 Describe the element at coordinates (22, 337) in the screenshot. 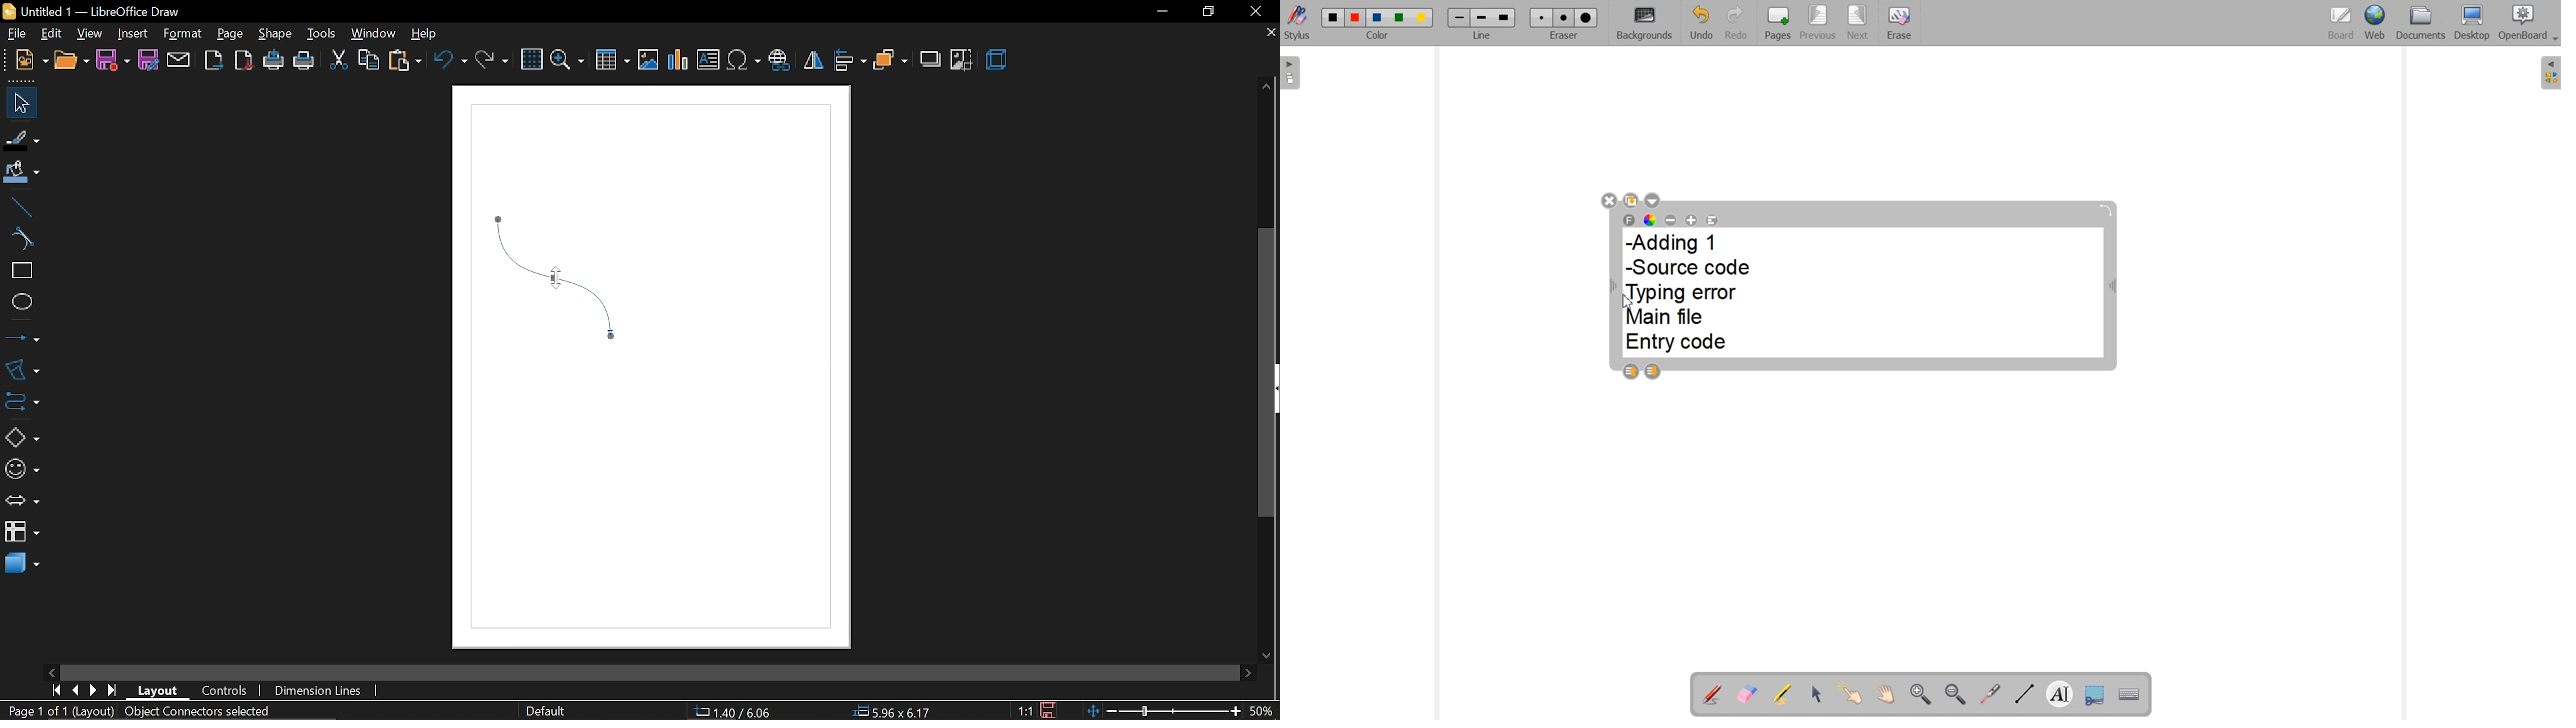

I see `lines and arrows` at that location.